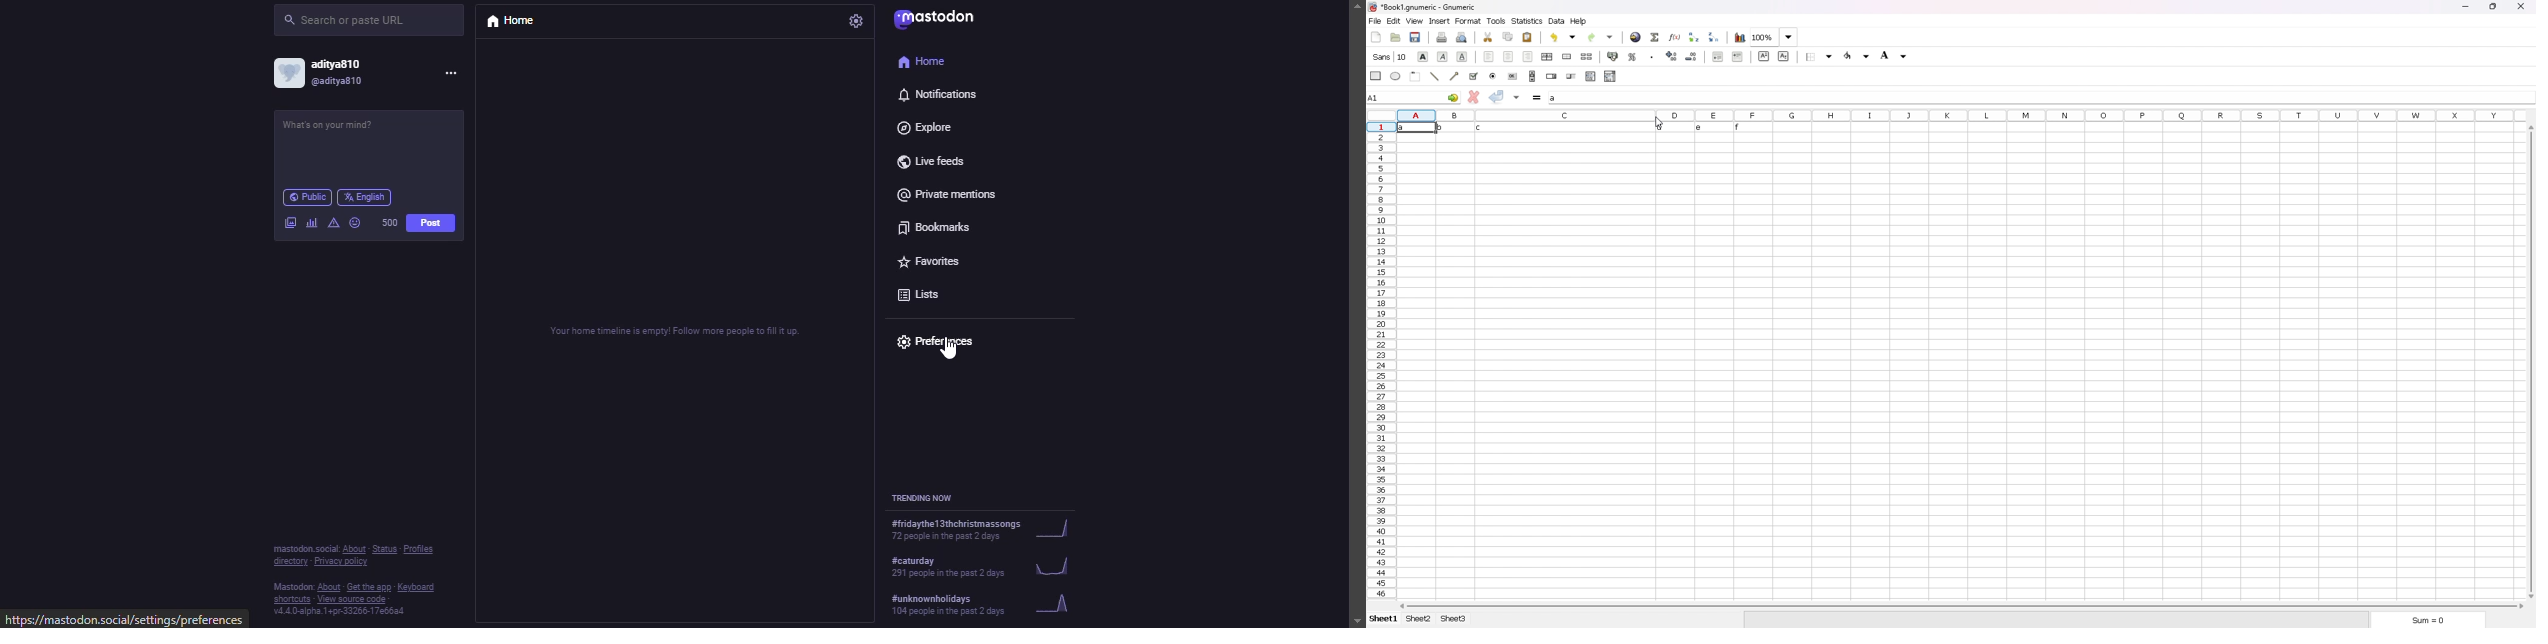 Image resolution: width=2548 pixels, height=644 pixels. Describe the element at coordinates (1514, 76) in the screenshot. I see `button` at that location.